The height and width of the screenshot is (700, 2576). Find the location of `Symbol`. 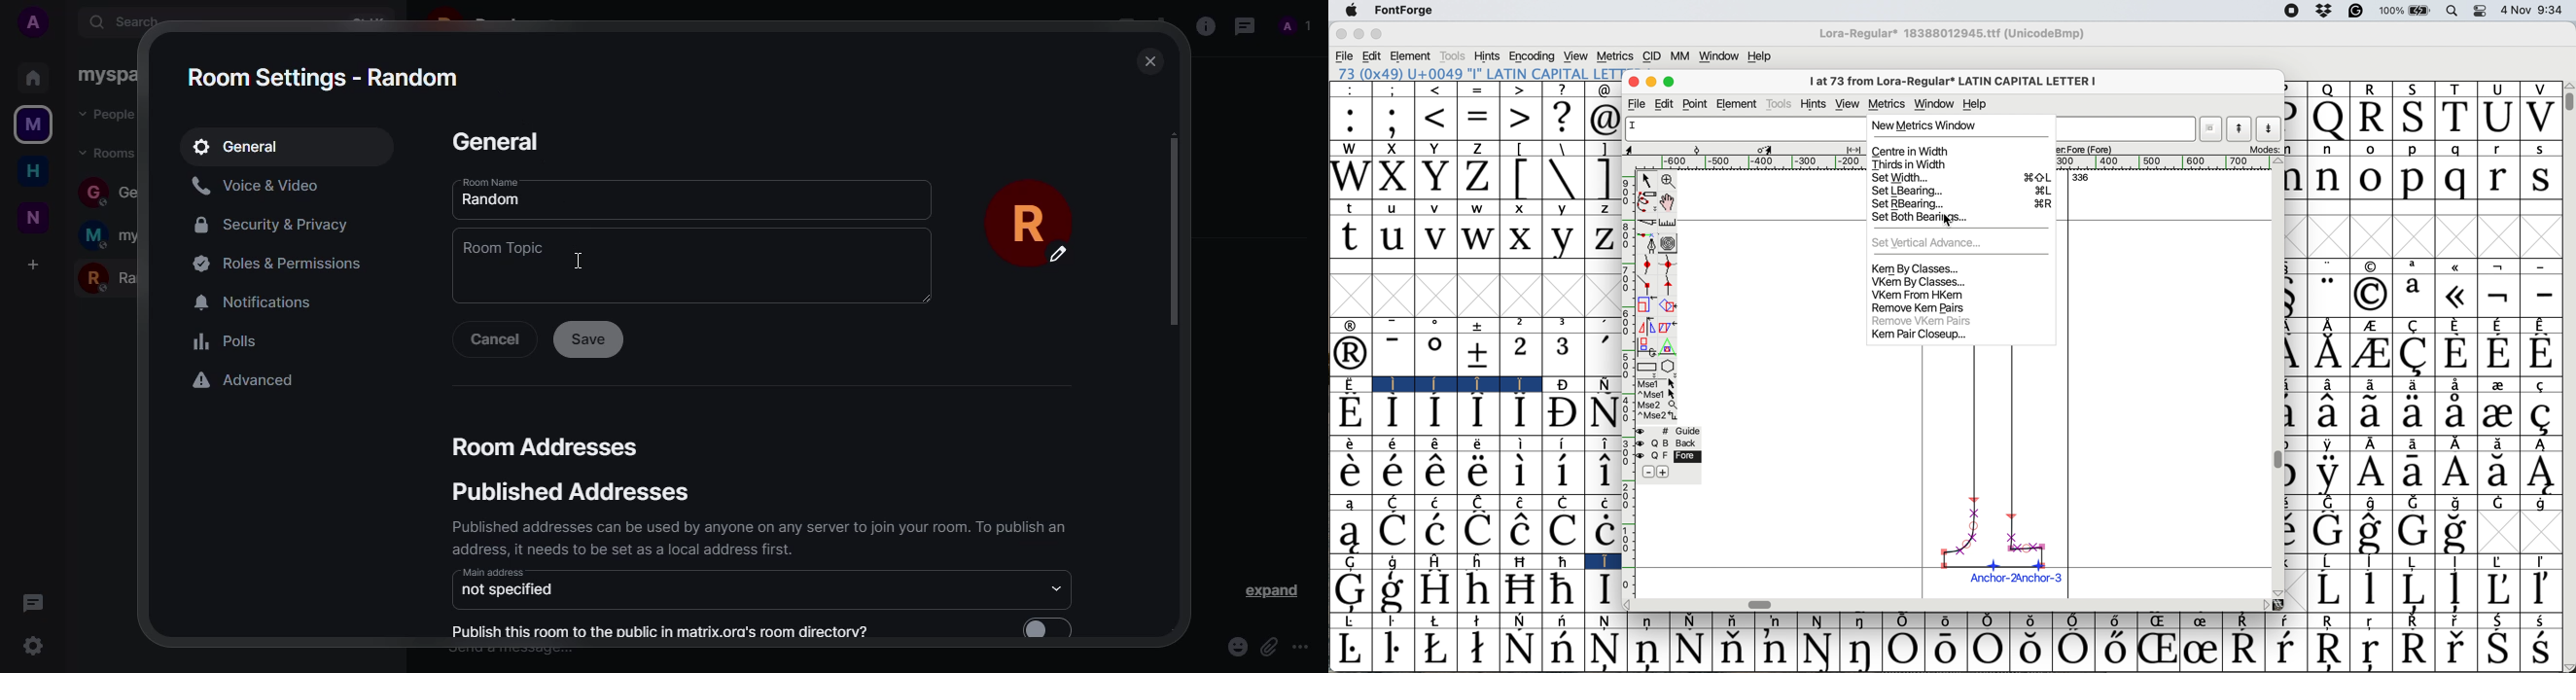

Symbol is located at coordinates (1478, 354).